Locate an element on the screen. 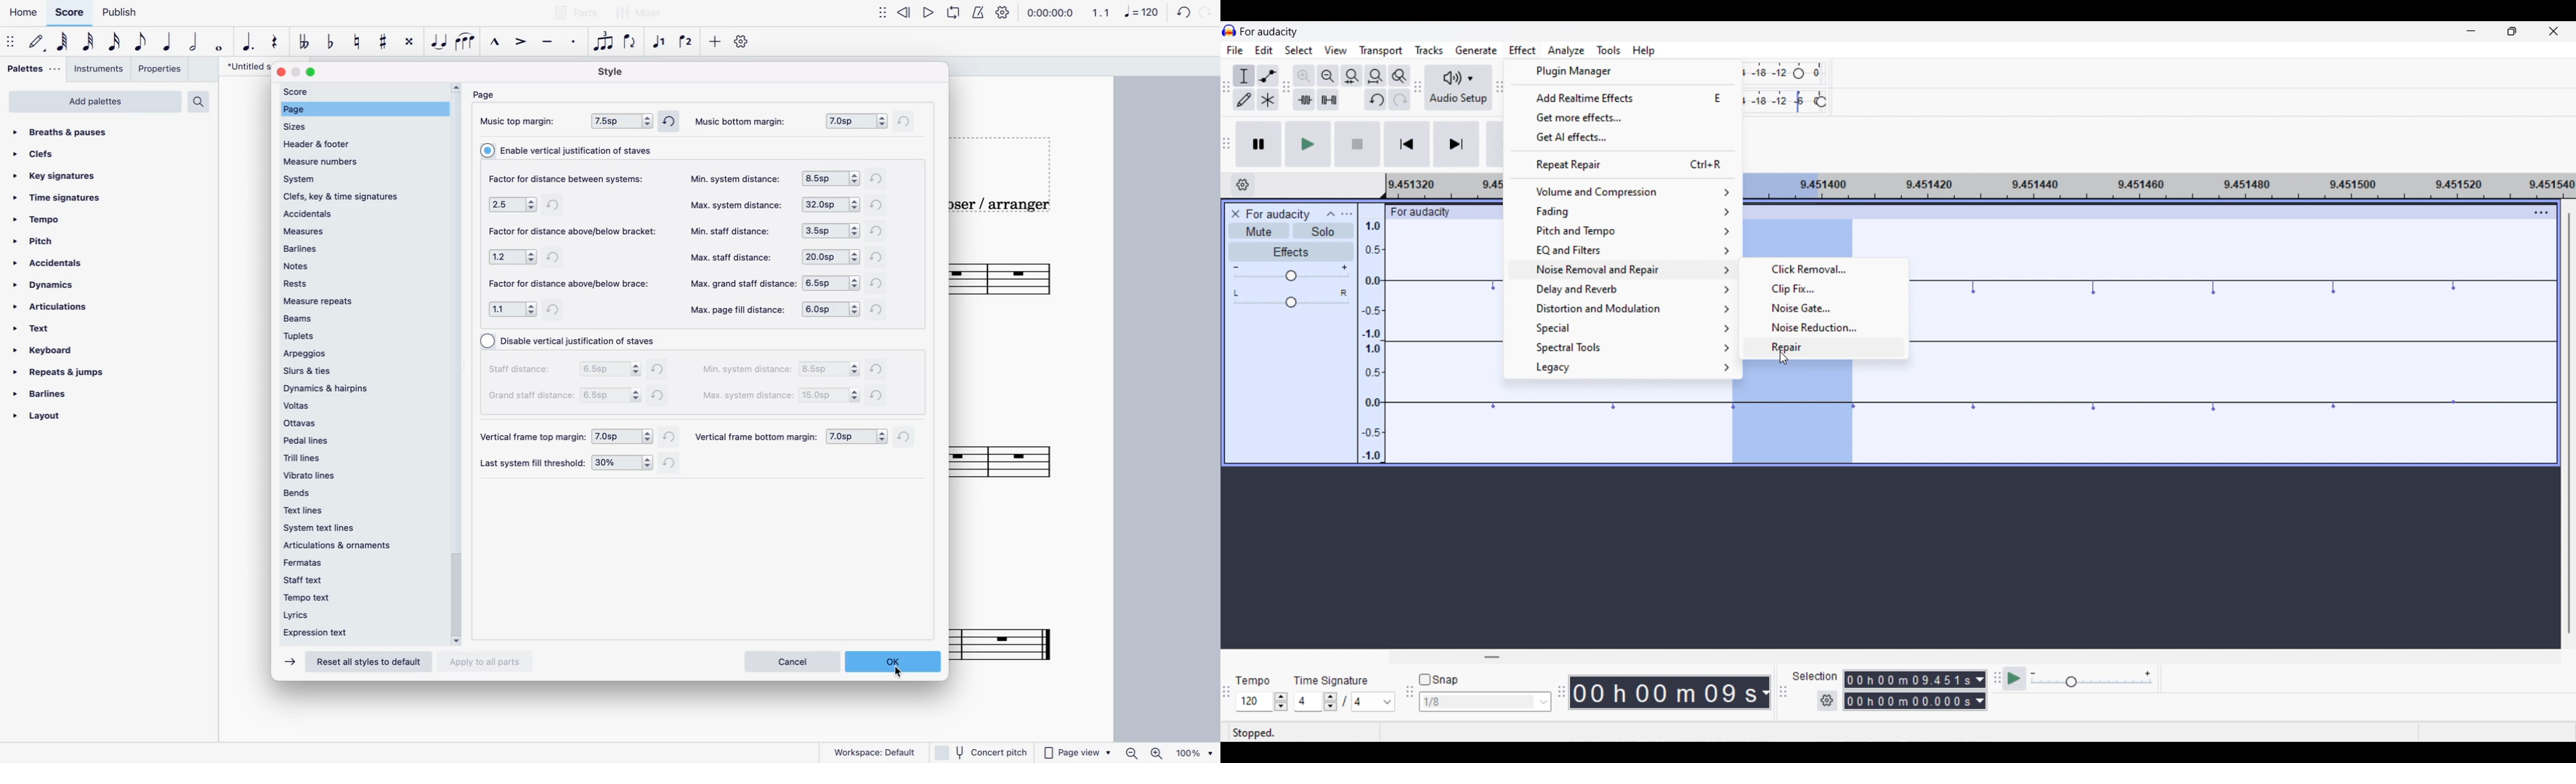 Image resolution: width=2576 pixels, height=784 pixels. barlines is located at coordinates (43, 394).